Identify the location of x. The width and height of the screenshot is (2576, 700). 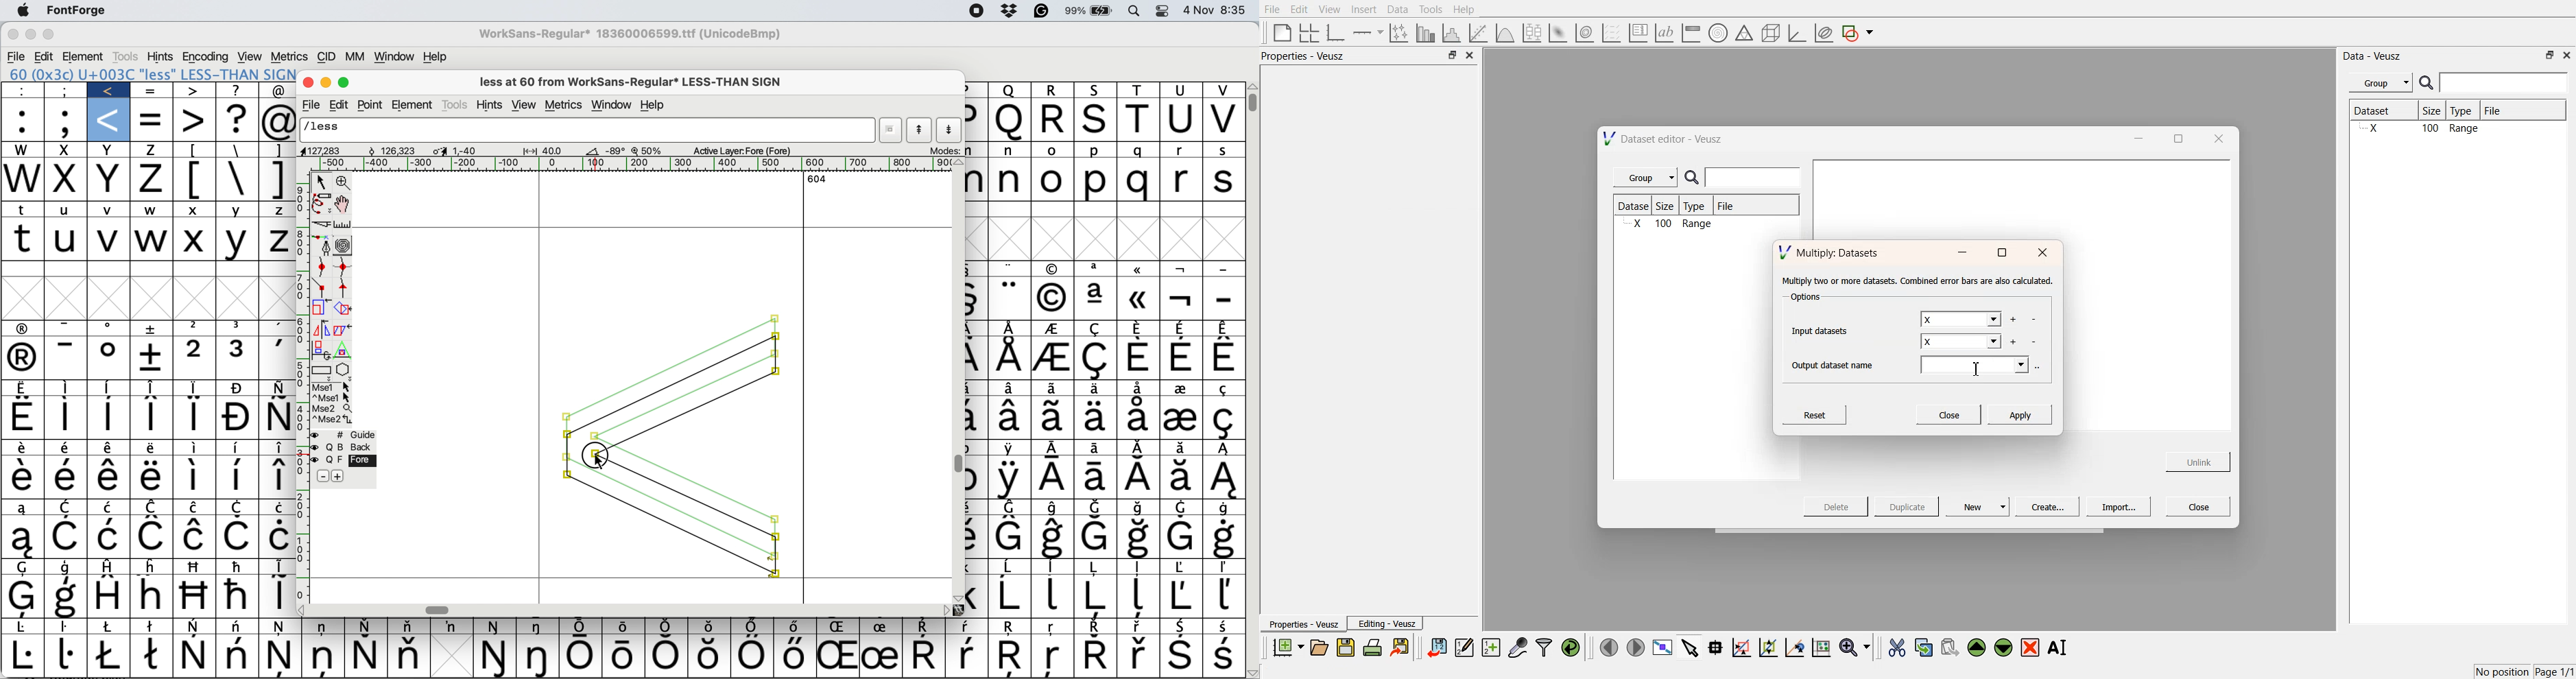
(111, 180).